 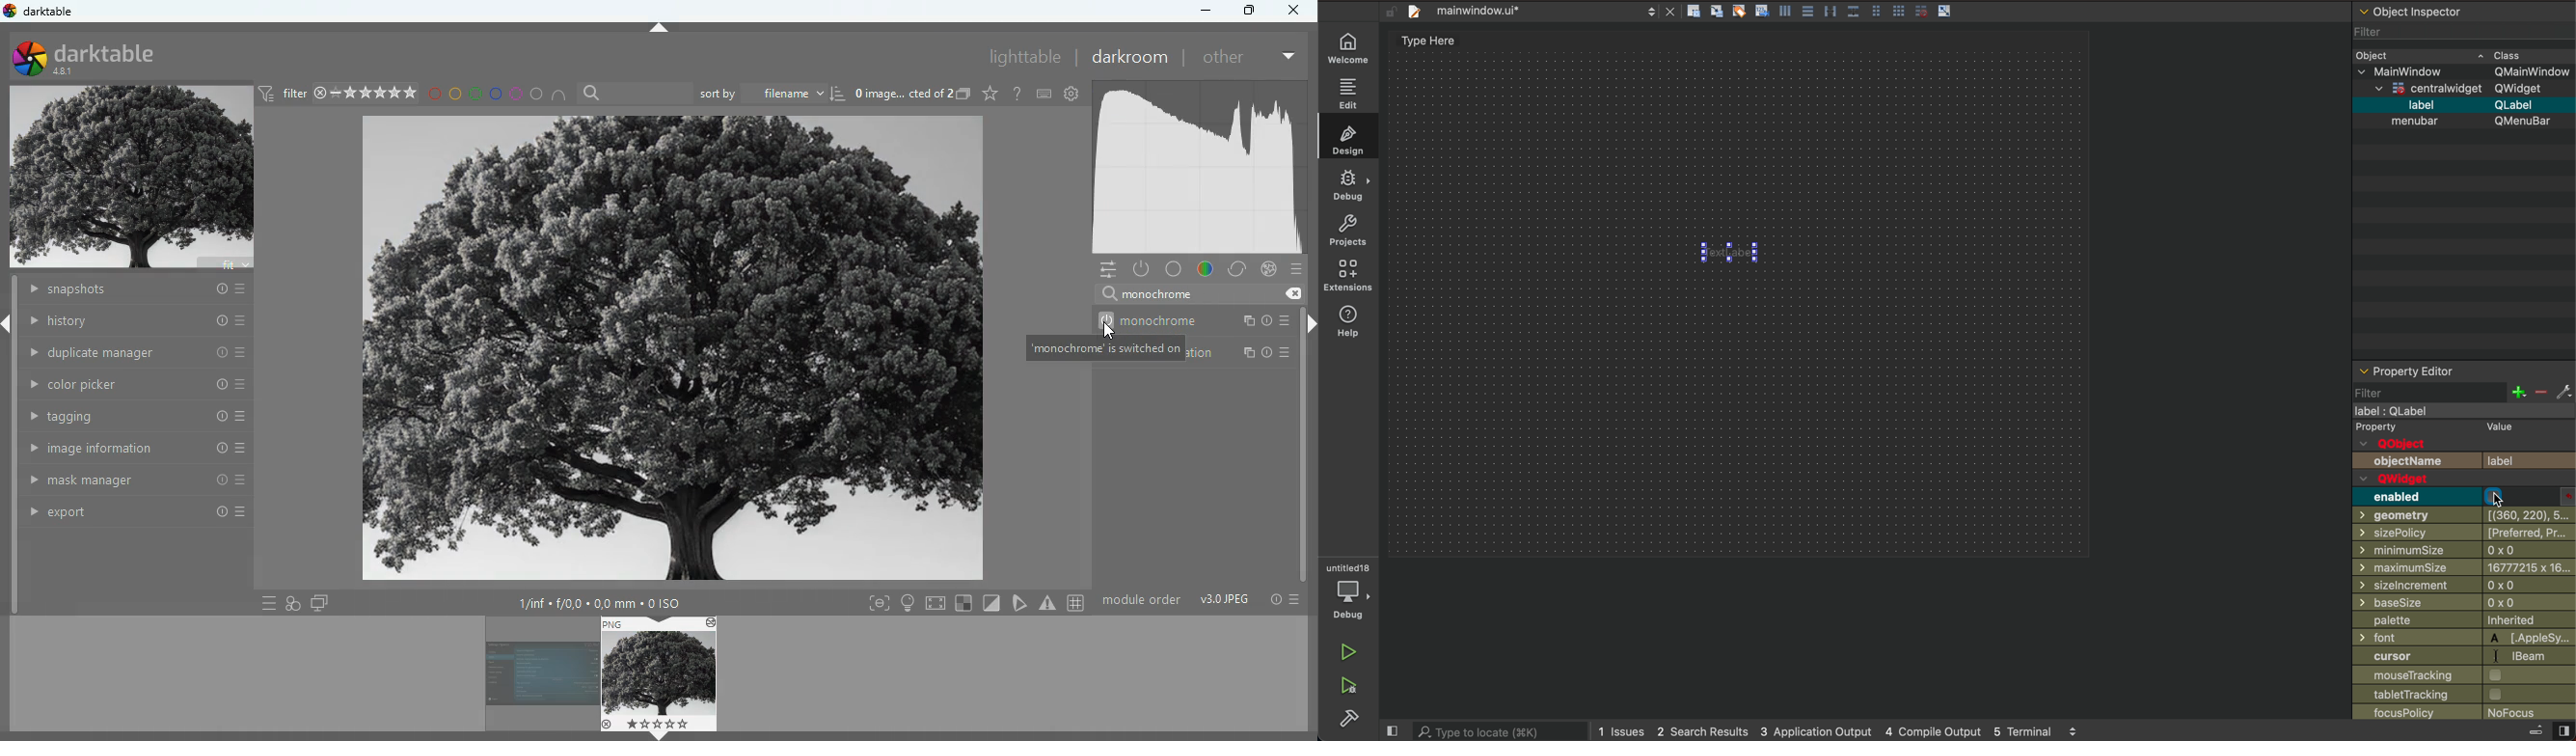 What do you see at coordinates (1072, 96) in the screenshot?
I see `settings` at bounding box center [1072, 96].